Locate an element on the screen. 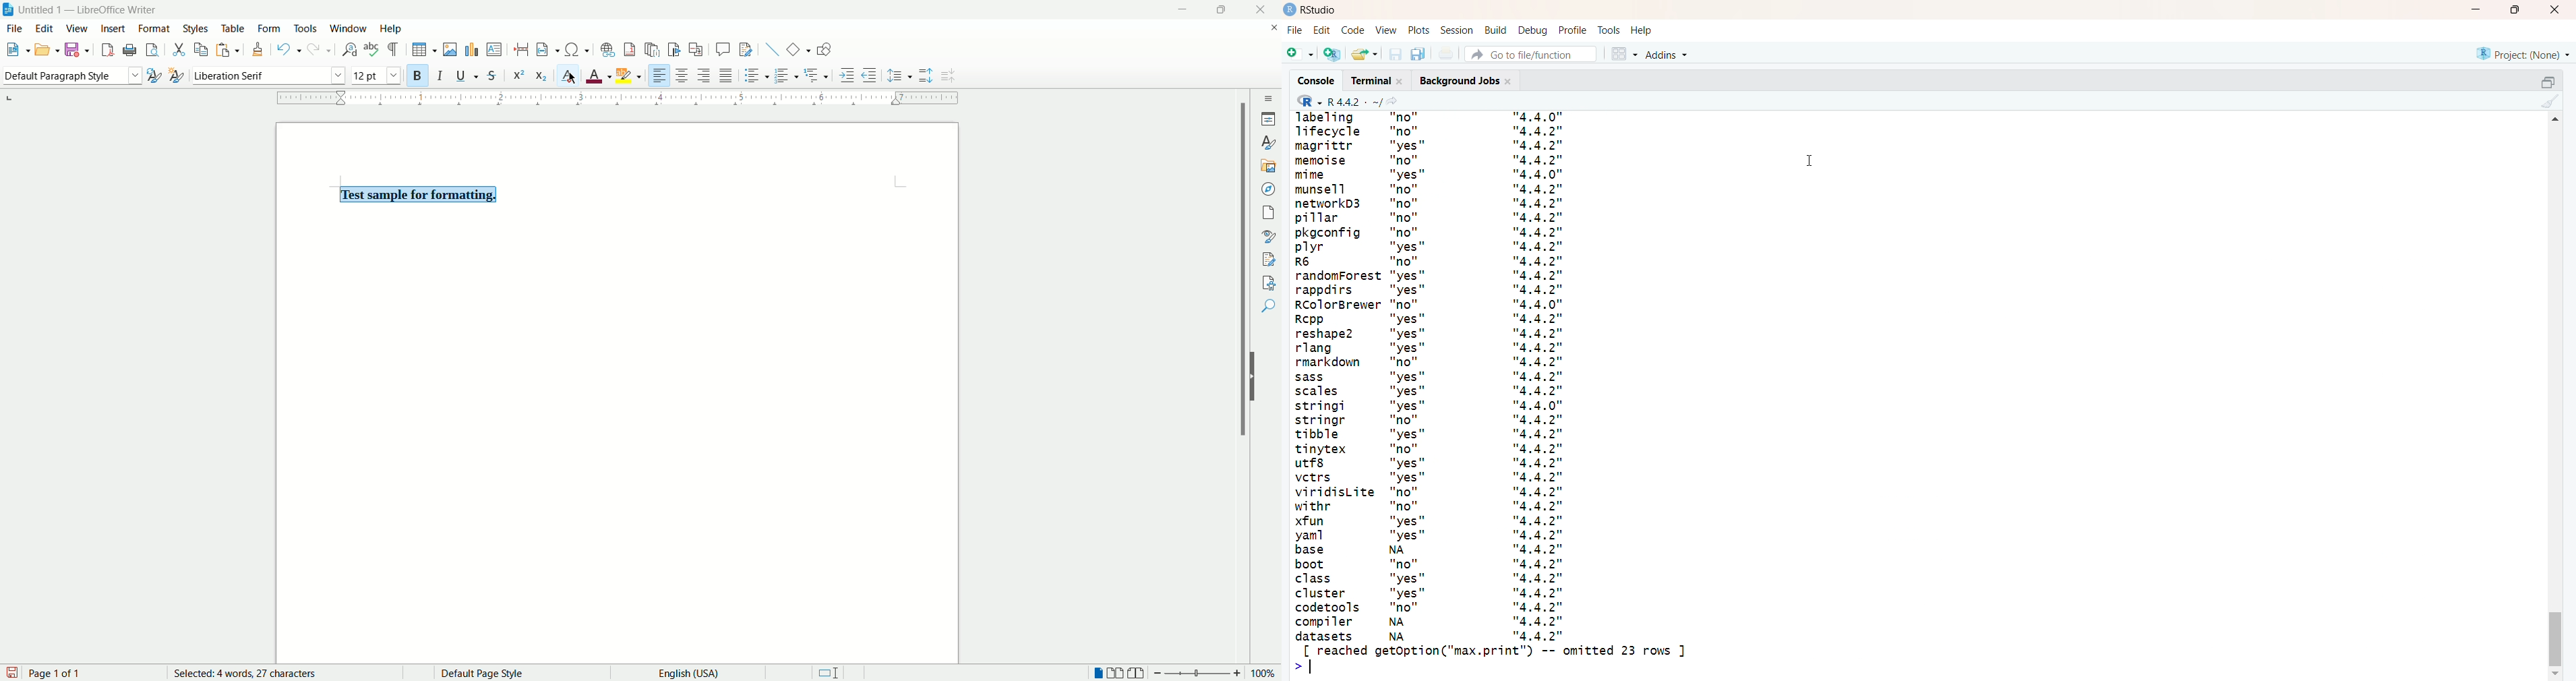  create a project is located at coordinates (1331, 54).